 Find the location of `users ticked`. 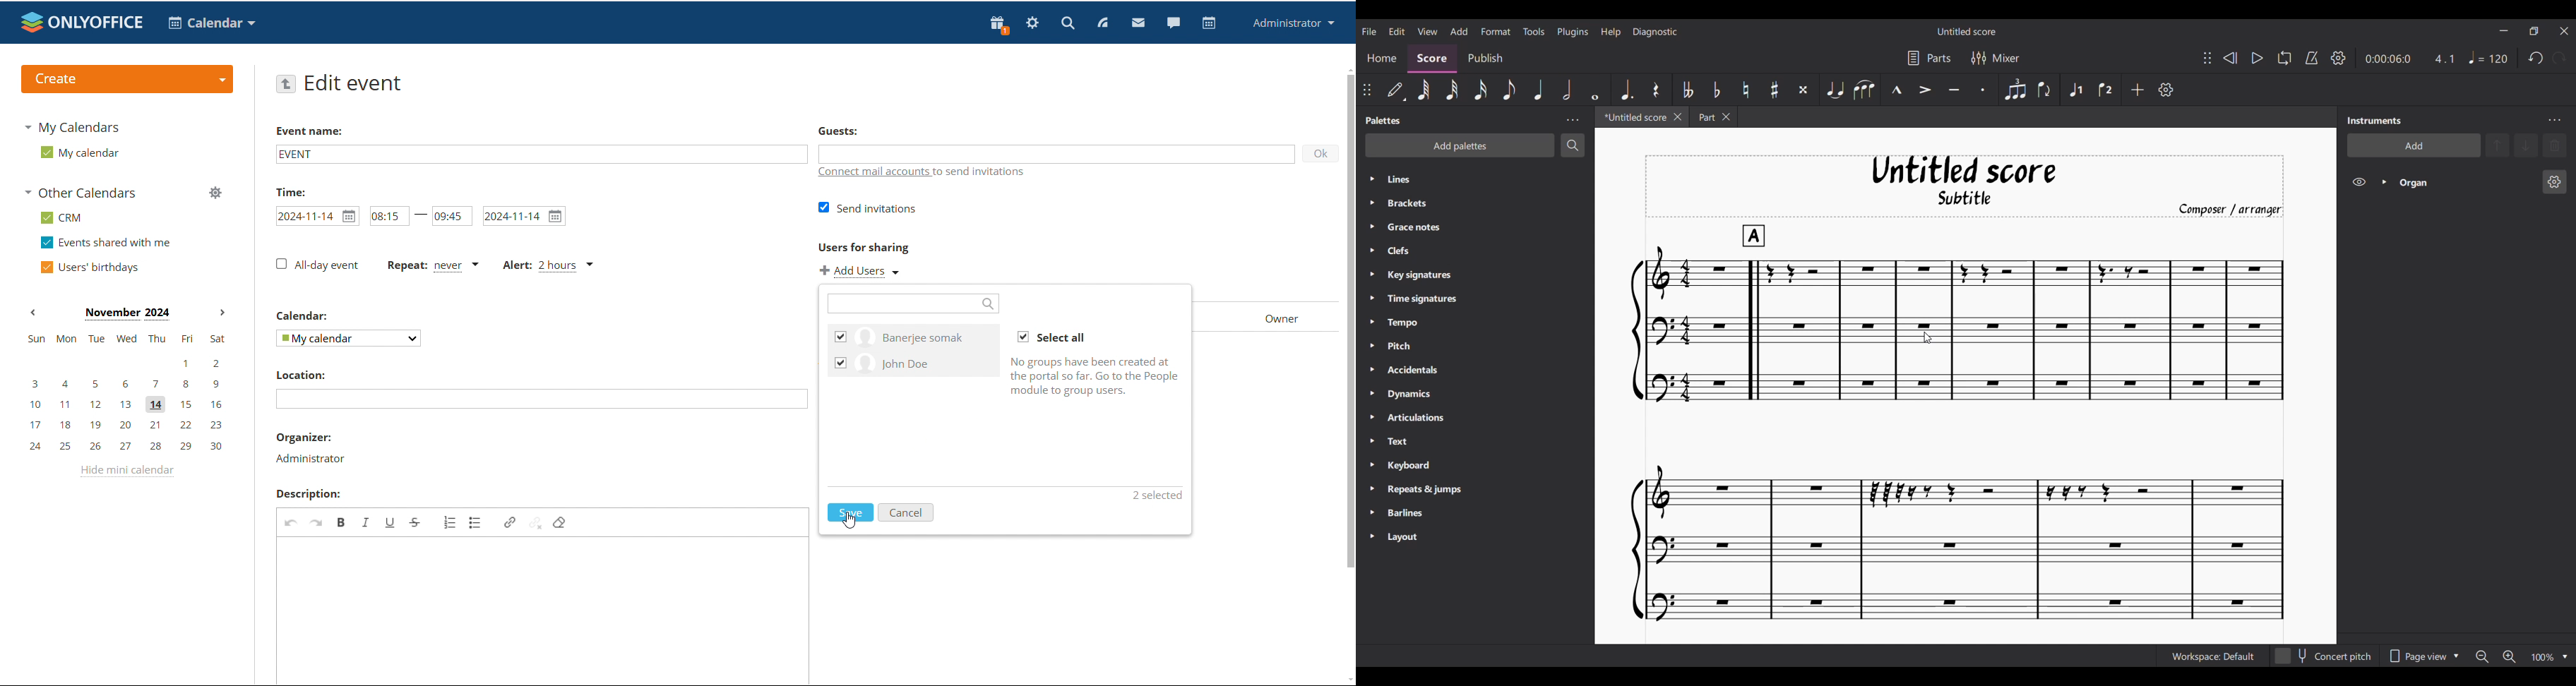

users ticked is located at coordinates (914, 350).